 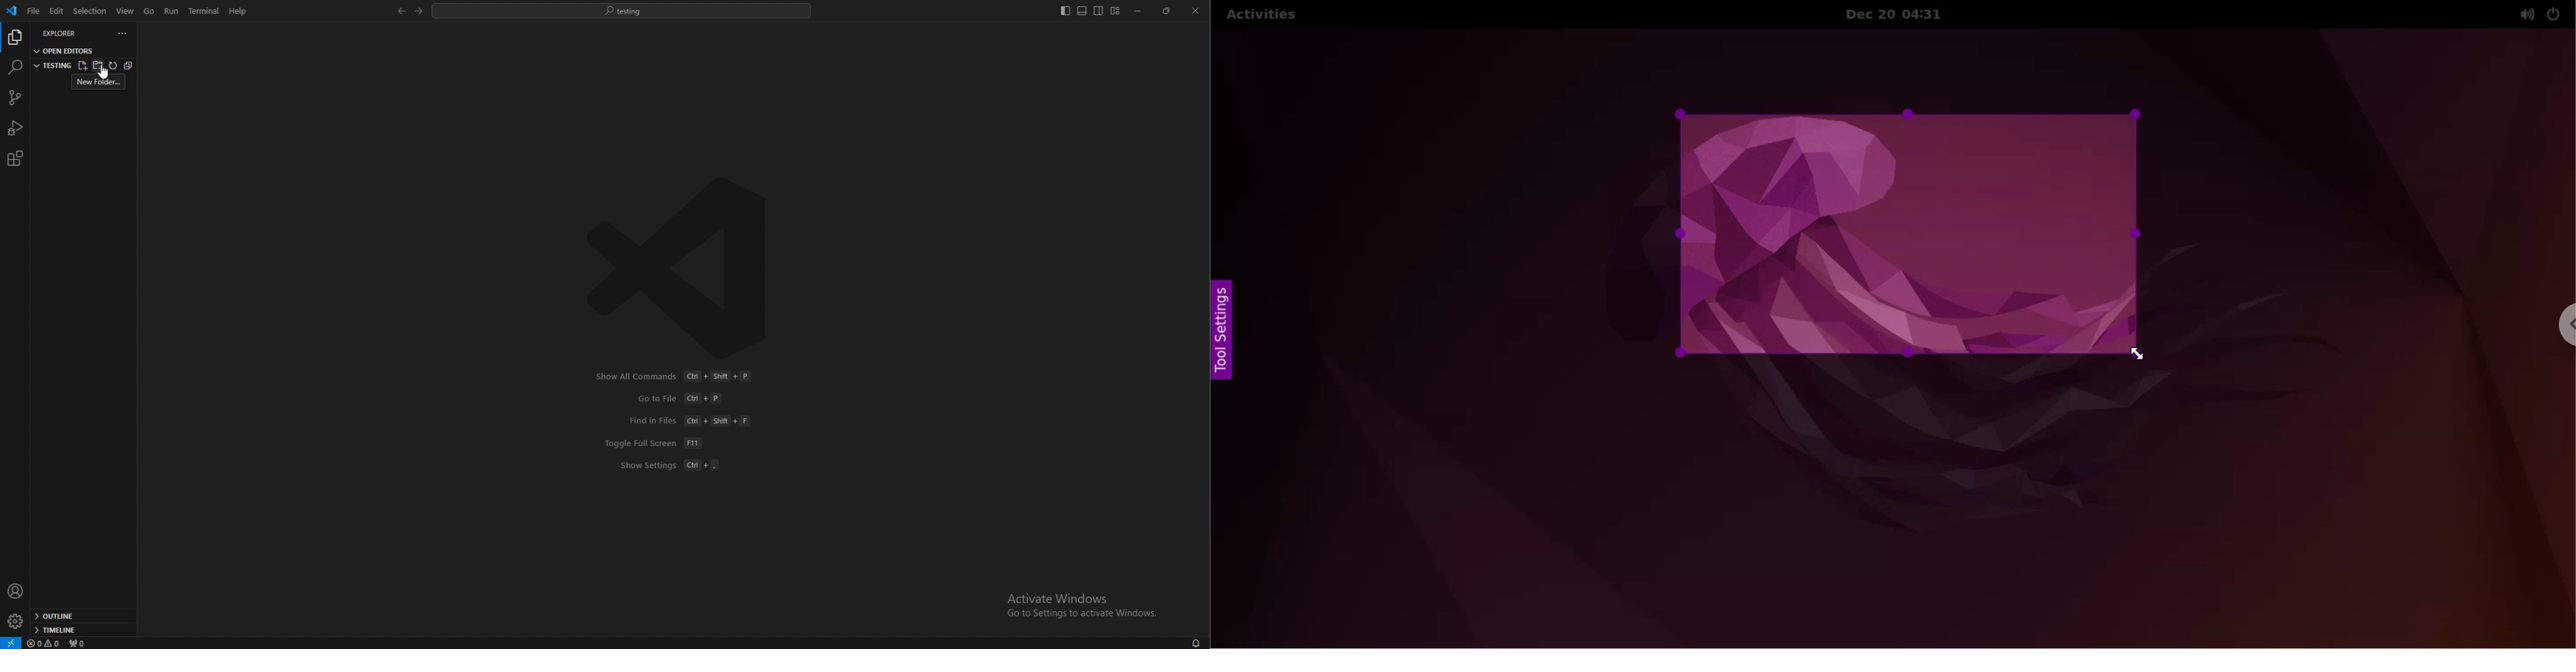 What do you see at coordinates (1195, 643) in the screenshot?
I see `notification` at bounding box center [1195, 643].